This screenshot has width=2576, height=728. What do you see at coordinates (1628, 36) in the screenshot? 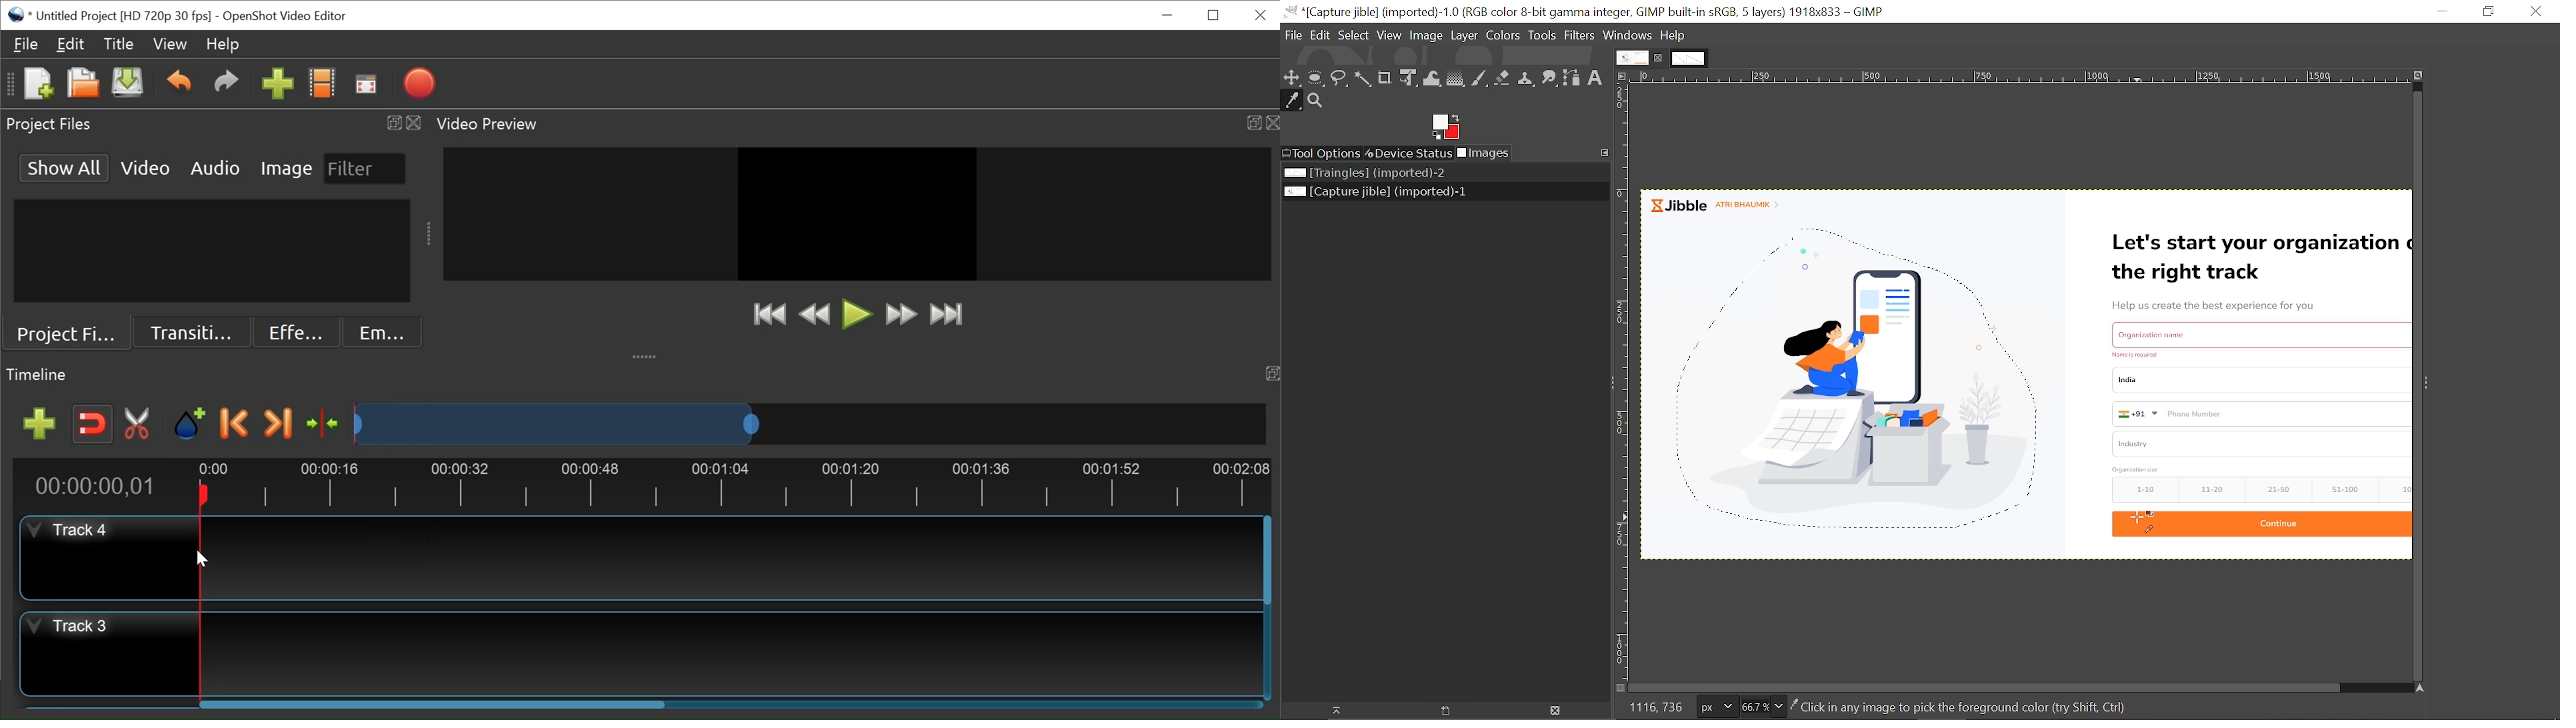
I see `Windows` at bounding box center [1628, 36].